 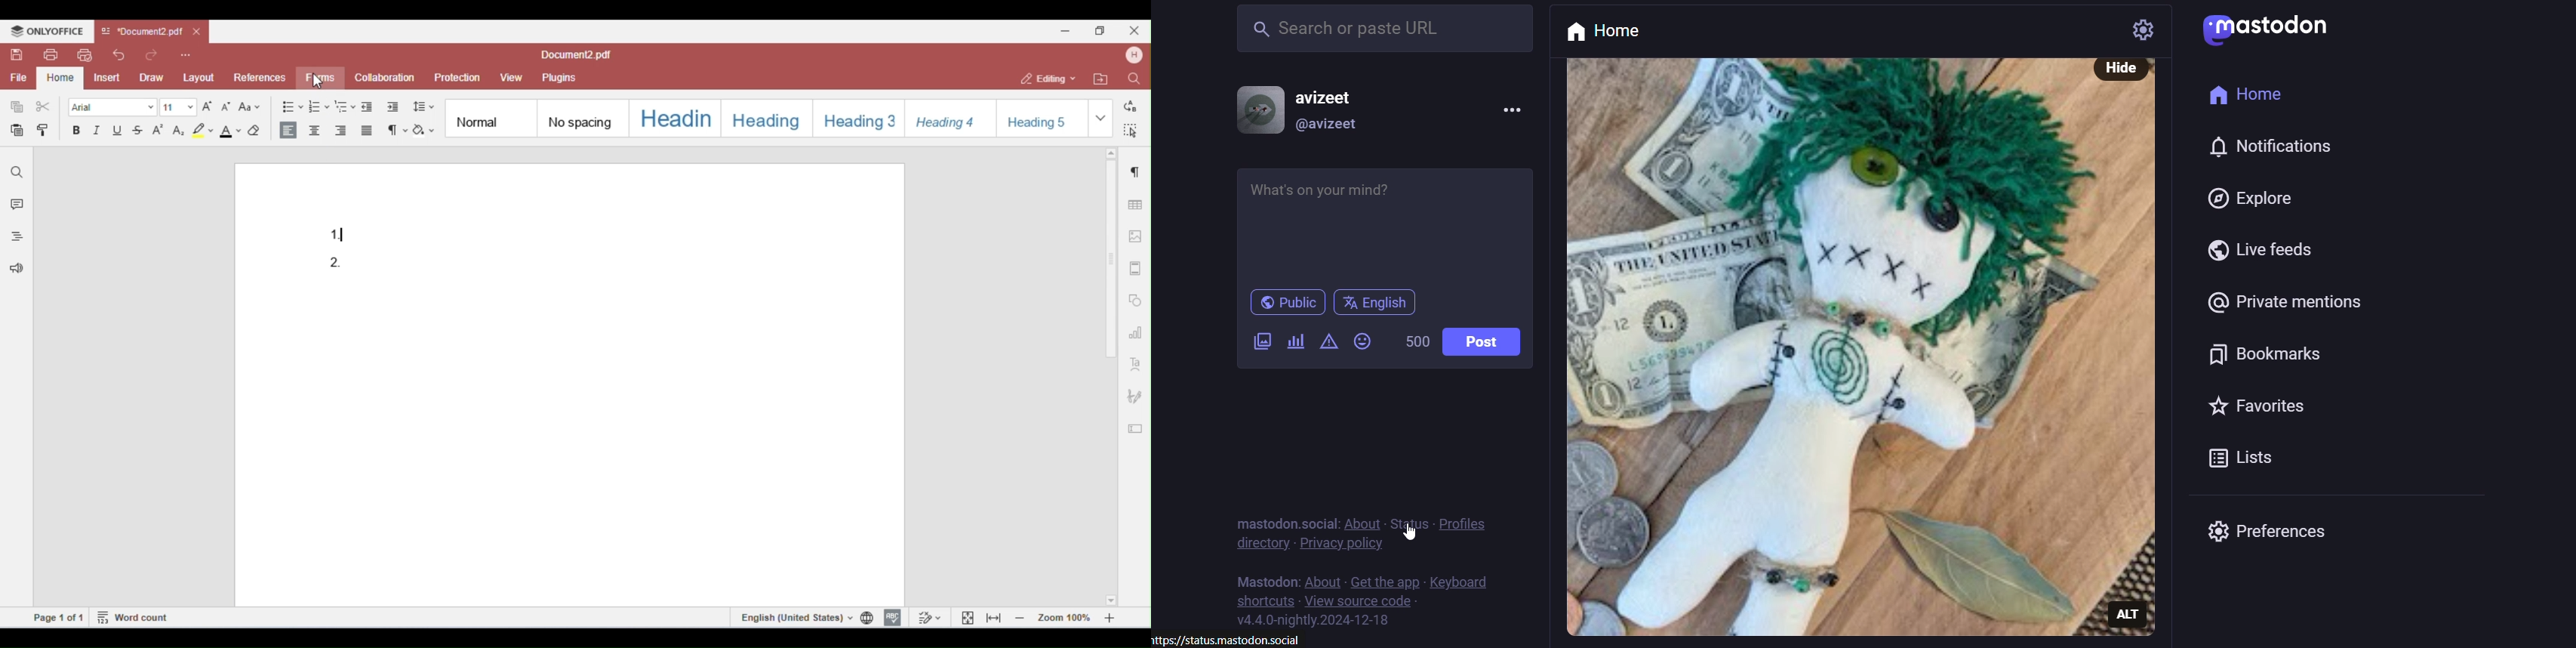 What do you see at coordinates (1384, 578) in the screenshot?
I see `get the app` at bounding box center [1384, 578].